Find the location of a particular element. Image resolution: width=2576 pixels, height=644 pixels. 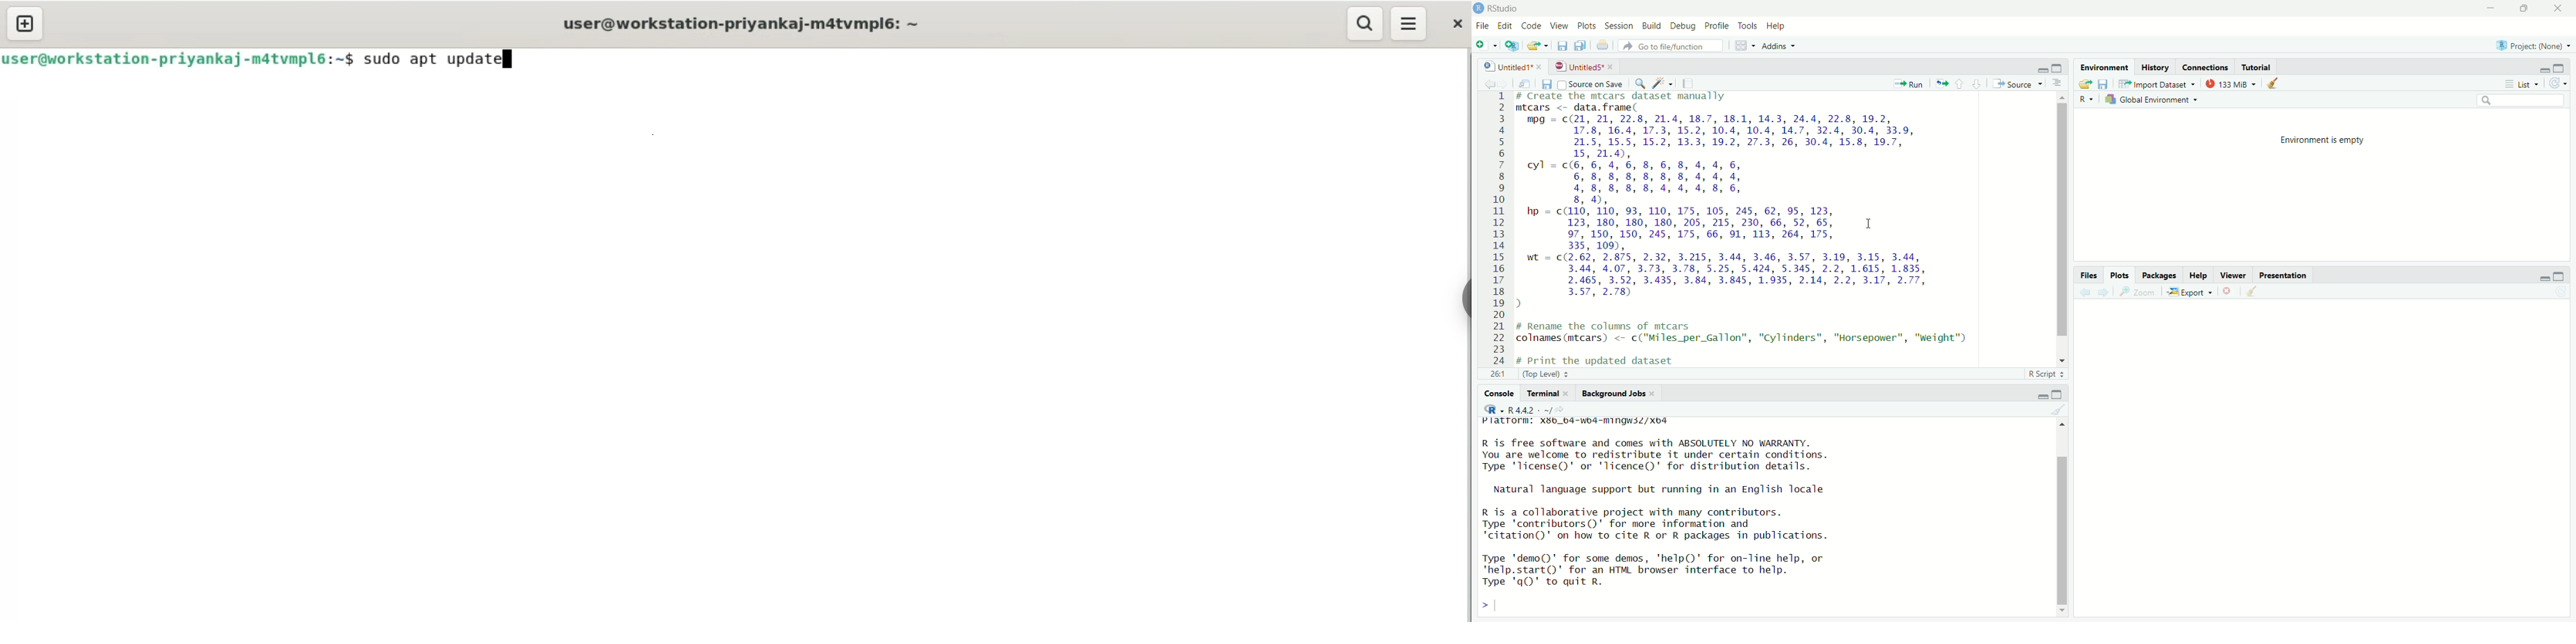

viewer is located at coordinates (2234, 276).